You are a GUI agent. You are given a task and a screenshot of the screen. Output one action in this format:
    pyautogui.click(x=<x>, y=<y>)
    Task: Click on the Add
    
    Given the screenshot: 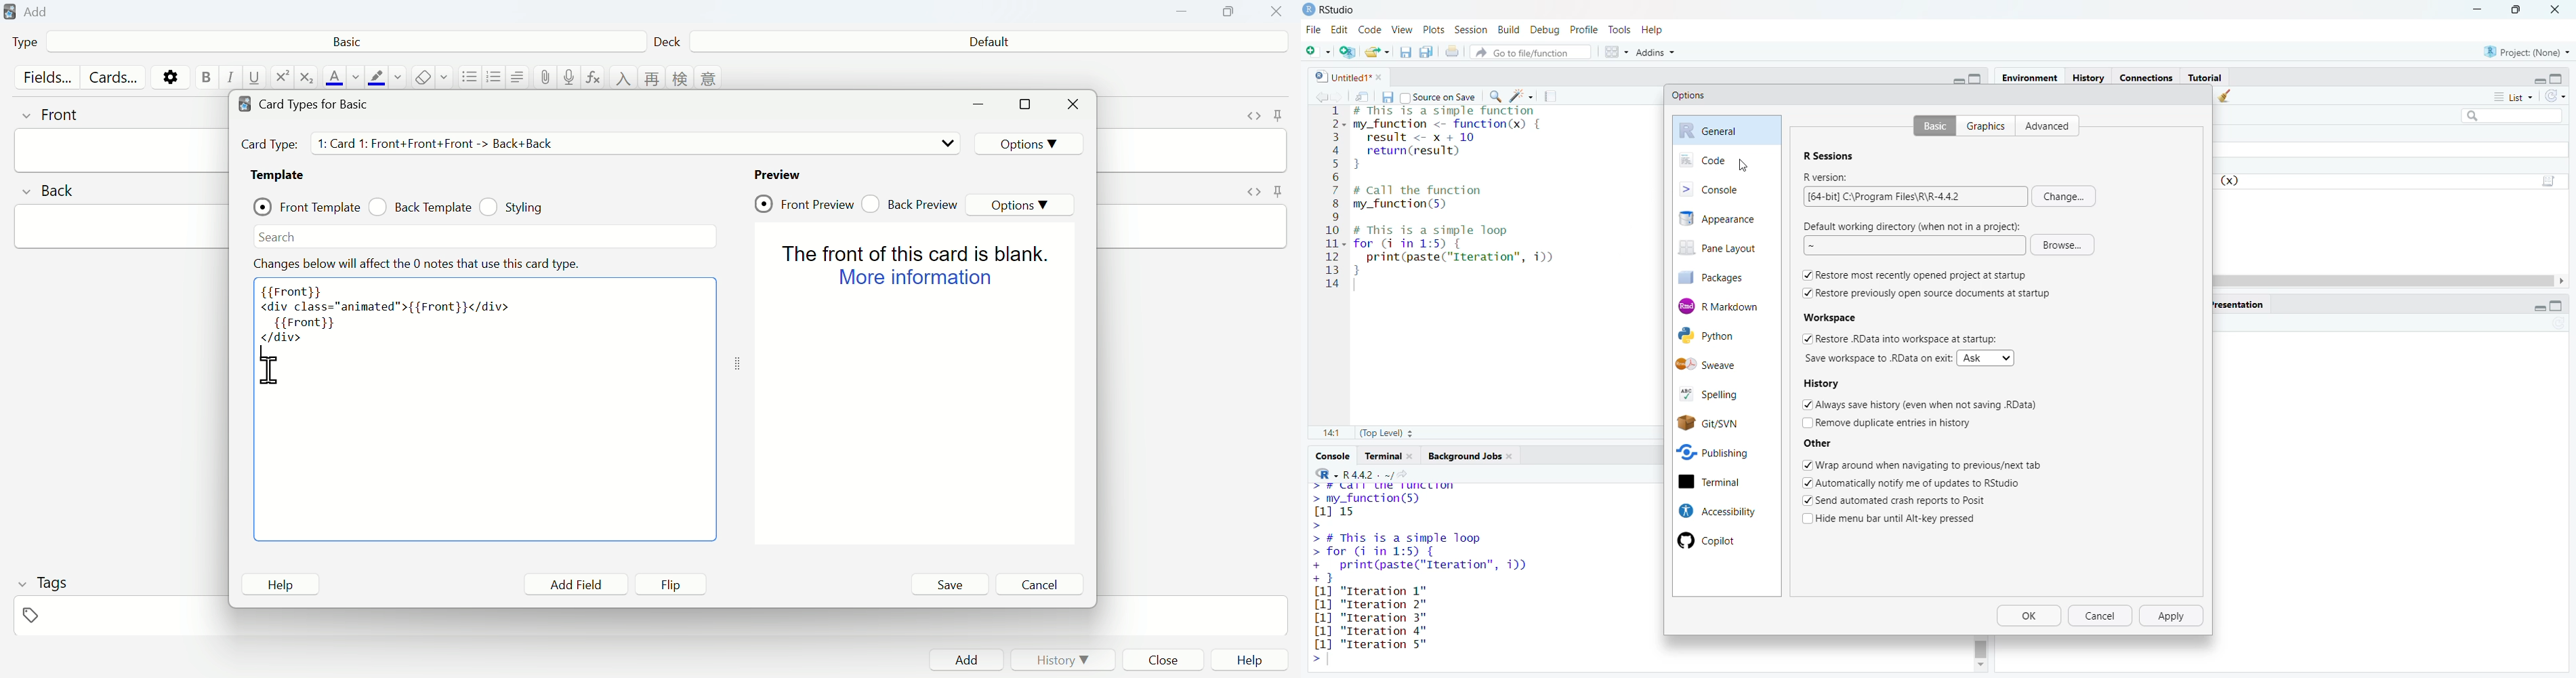 What is the action you would take?
    pyautogui.click(x=966, y=660)
    